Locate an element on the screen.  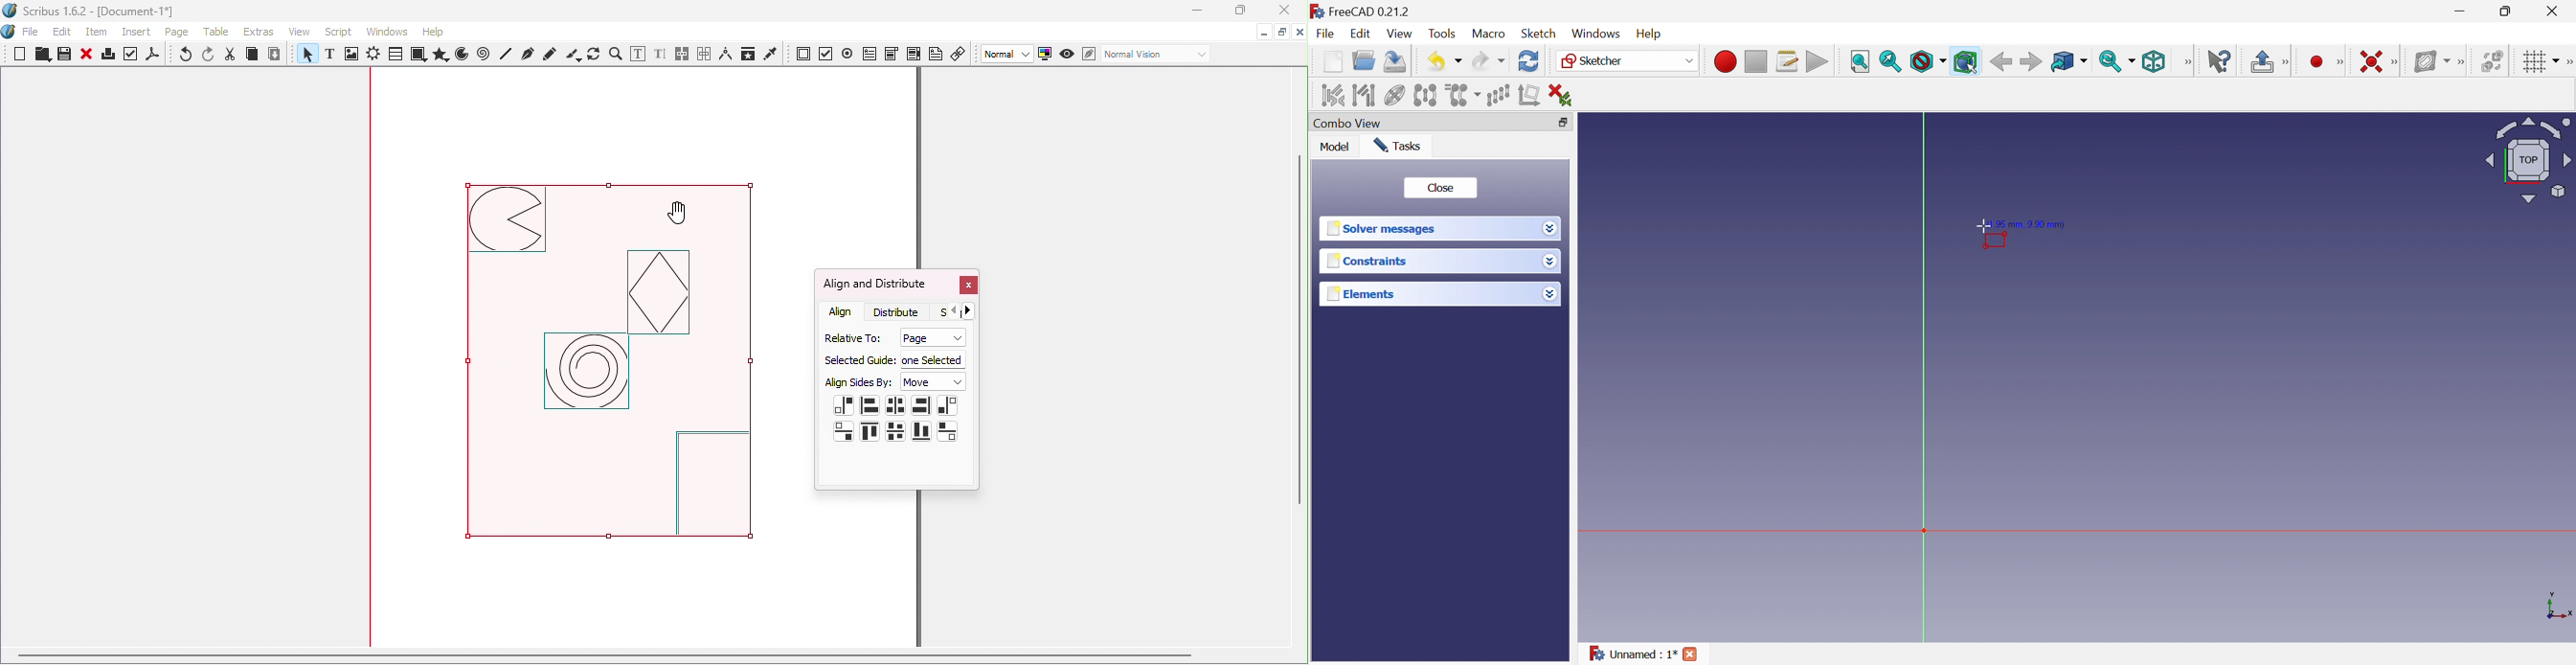
Draw style is located at coordinates (1928, 61).